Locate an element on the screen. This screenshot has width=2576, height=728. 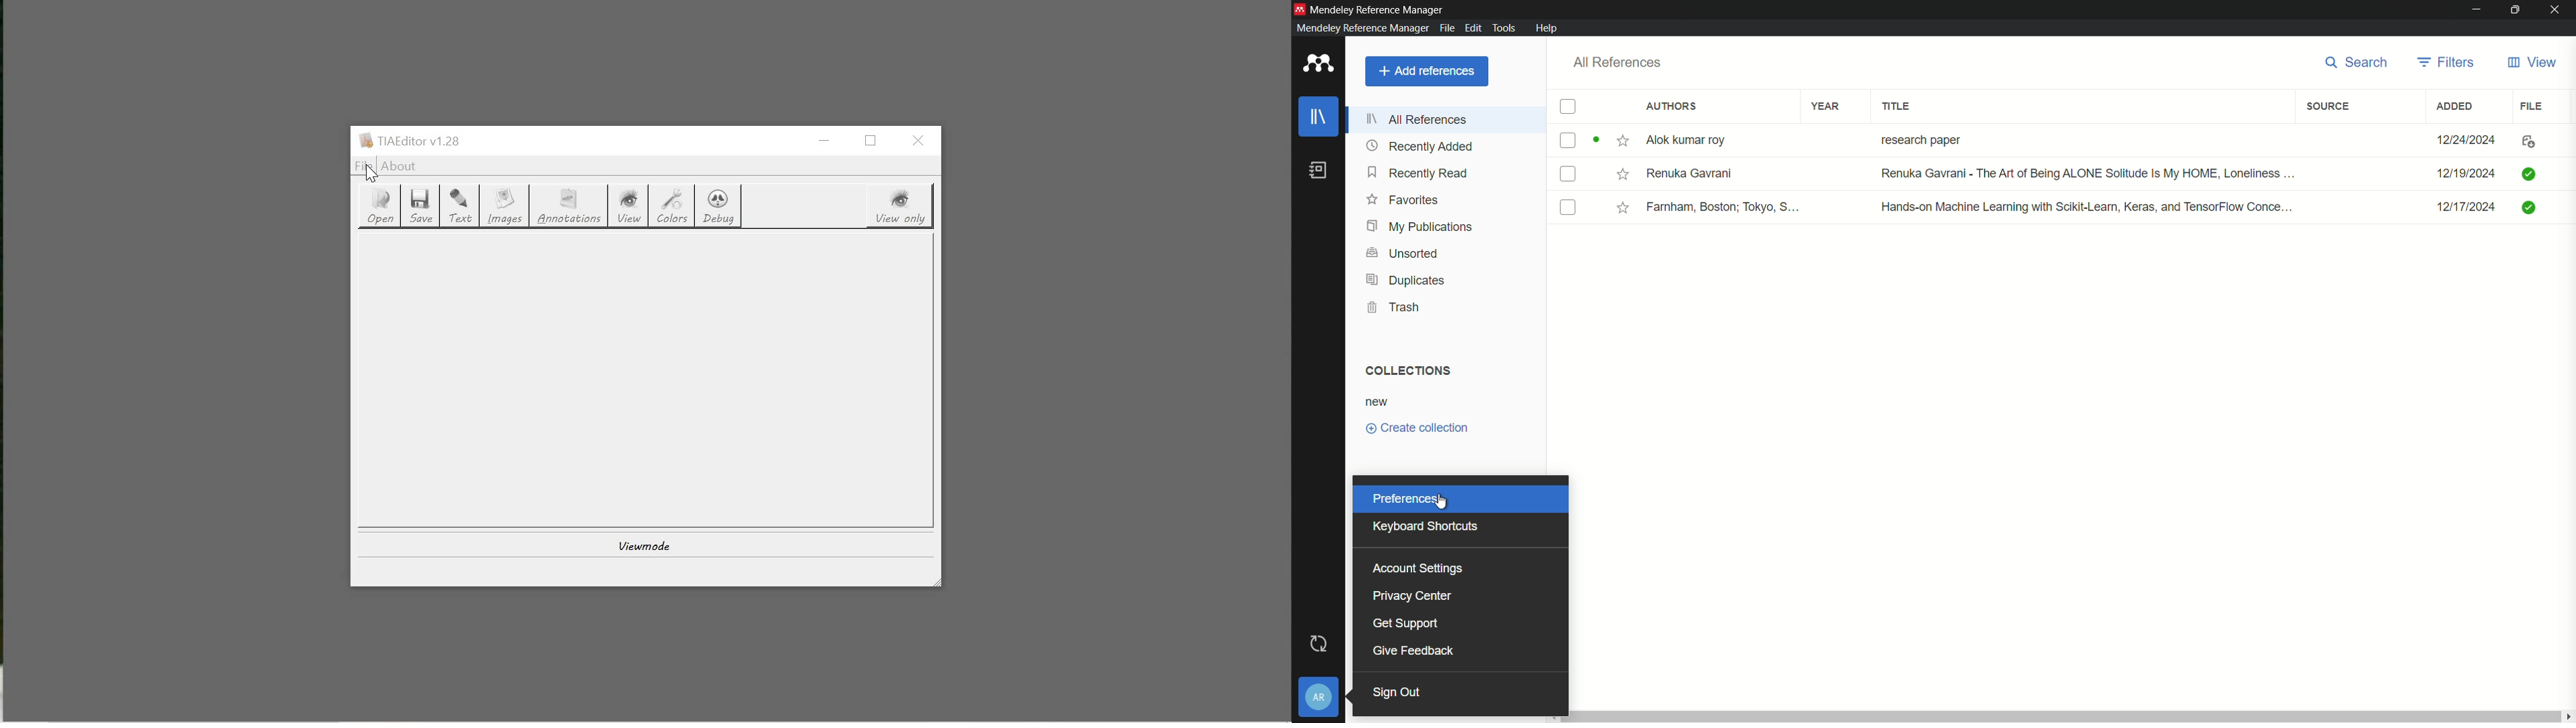
keyboard shortcuts is located at coordinates (1425, 526).